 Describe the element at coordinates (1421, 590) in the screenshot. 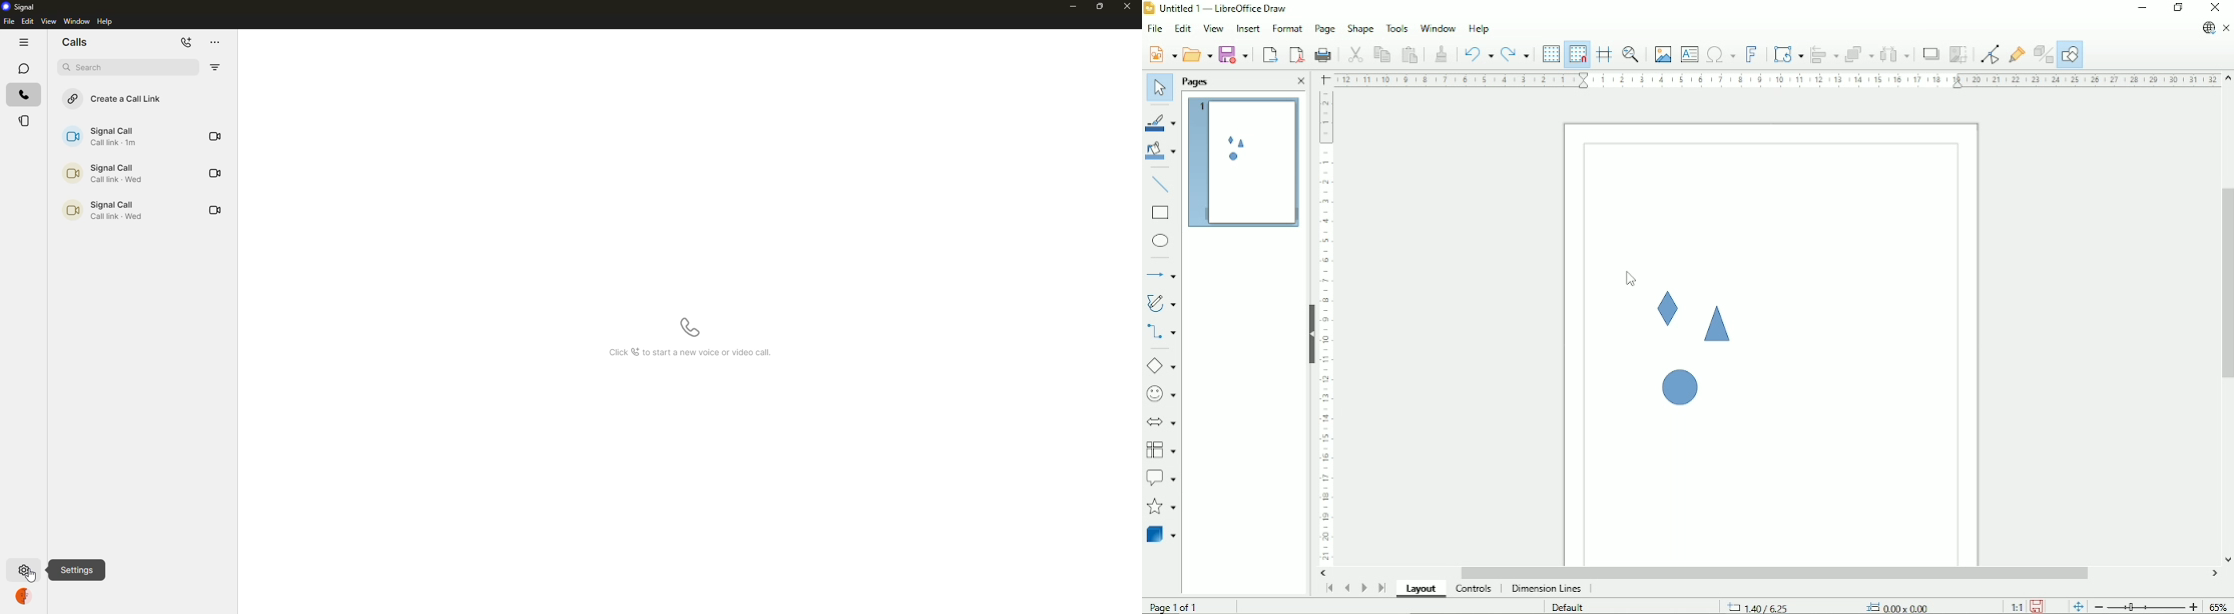

I see `Layout` at that location.